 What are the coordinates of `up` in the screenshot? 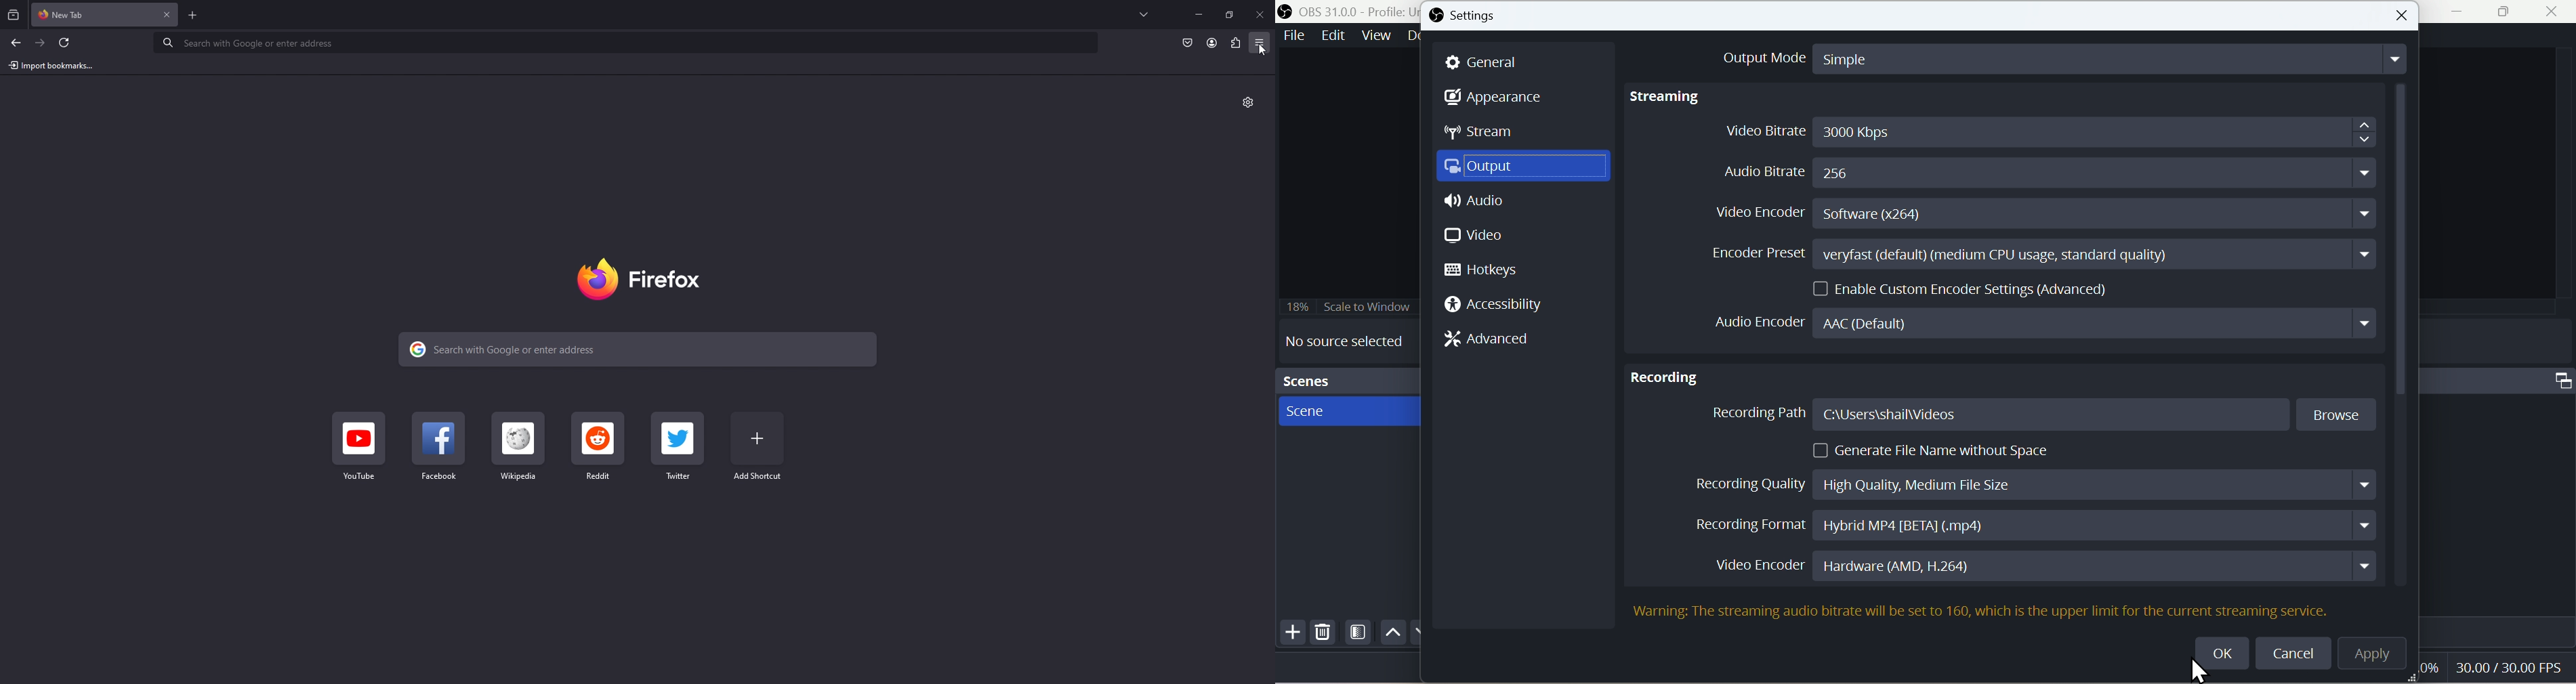 It's located at (1391, 632).